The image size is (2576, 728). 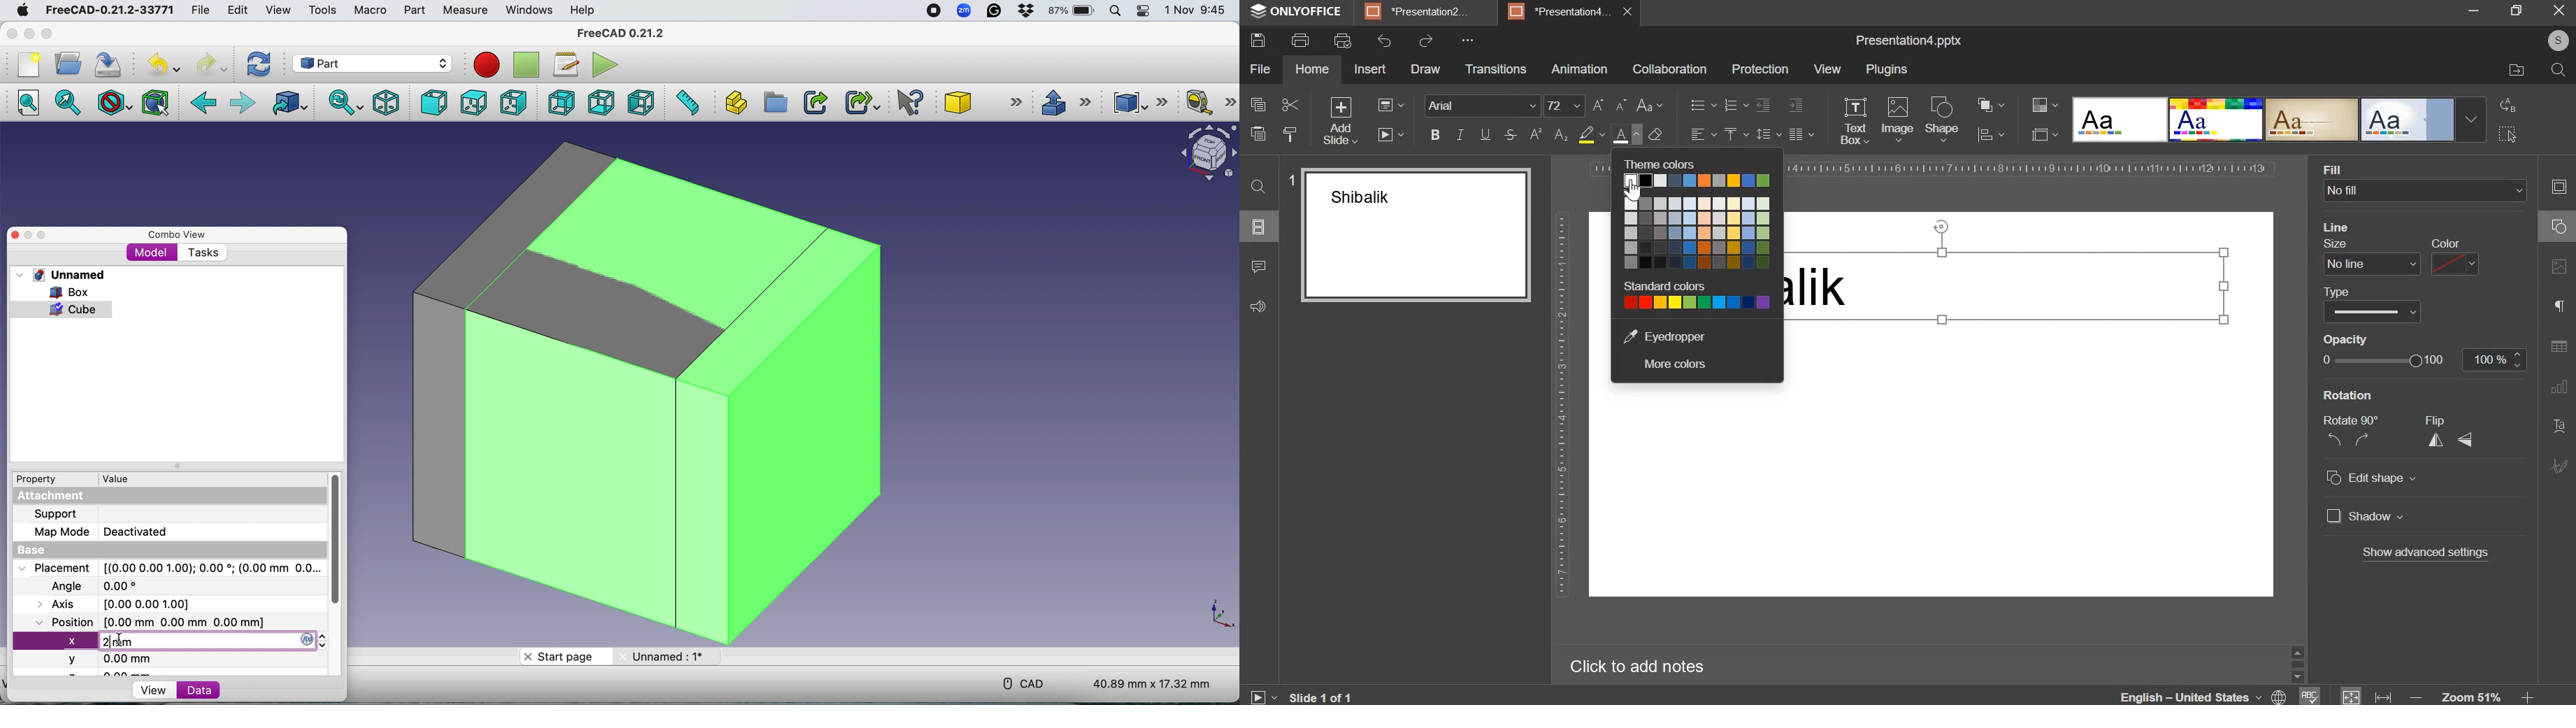 What do you see at coordinates (2556, 189) in the screenshot?
I see `slide` at bounding box center [2556, 189].